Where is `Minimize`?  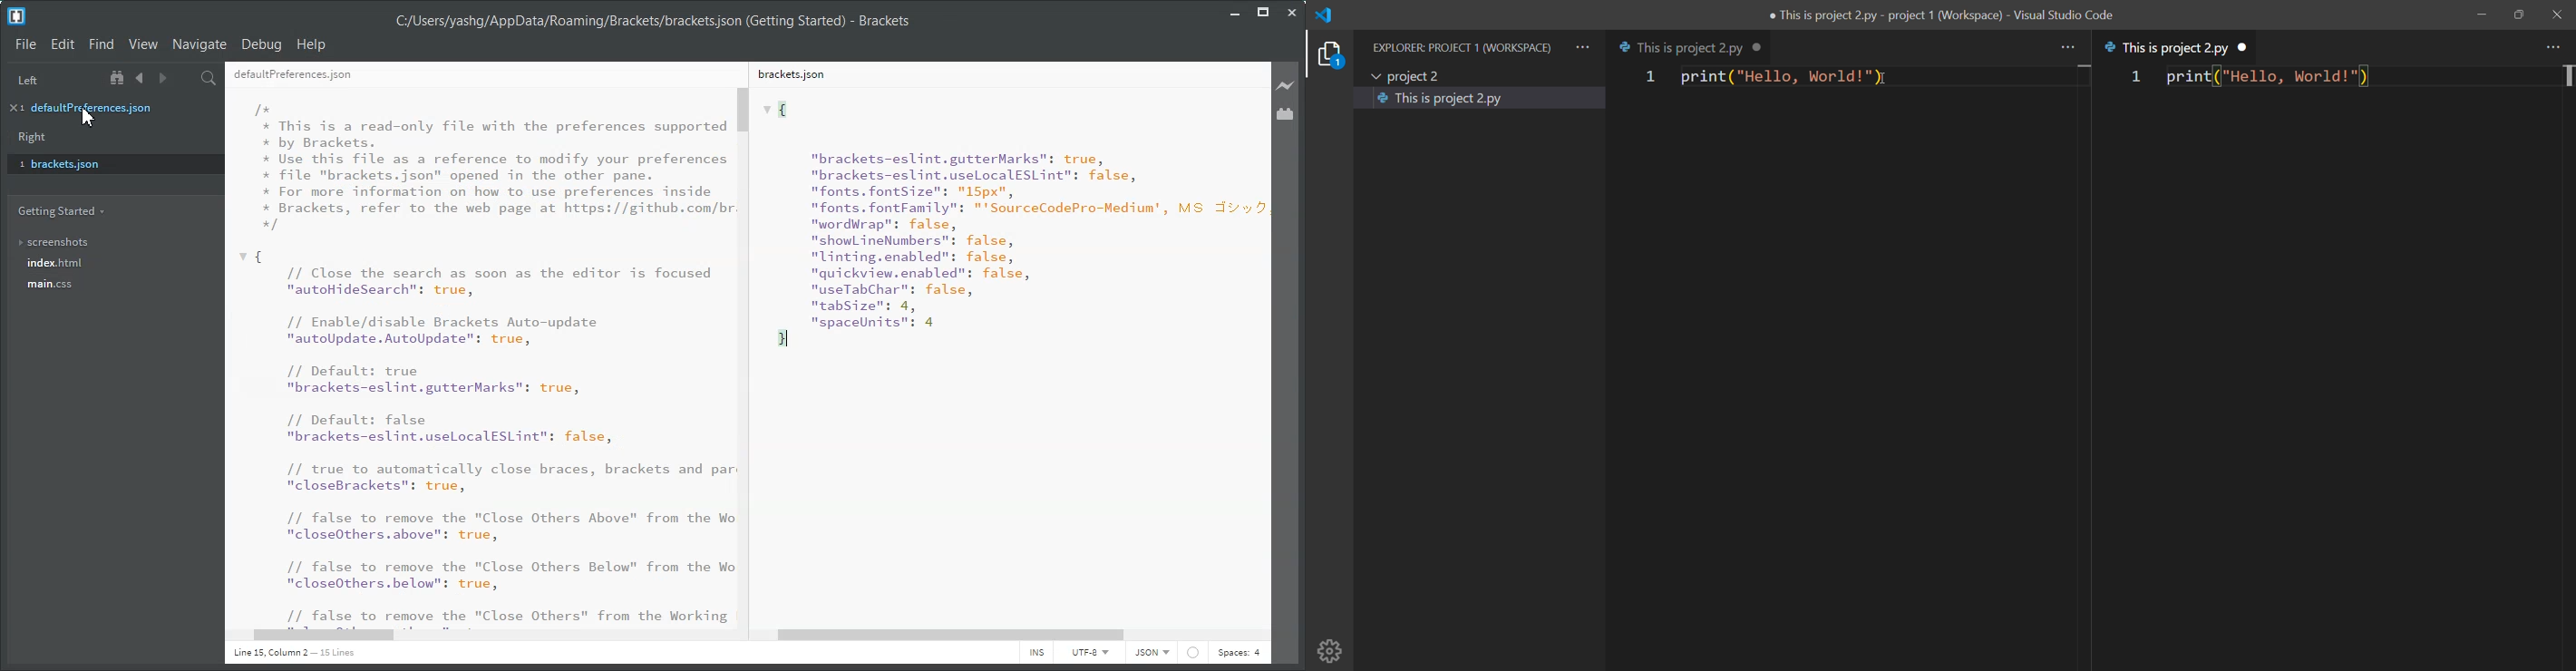 Minimize is located at coordinates (1236, 11).